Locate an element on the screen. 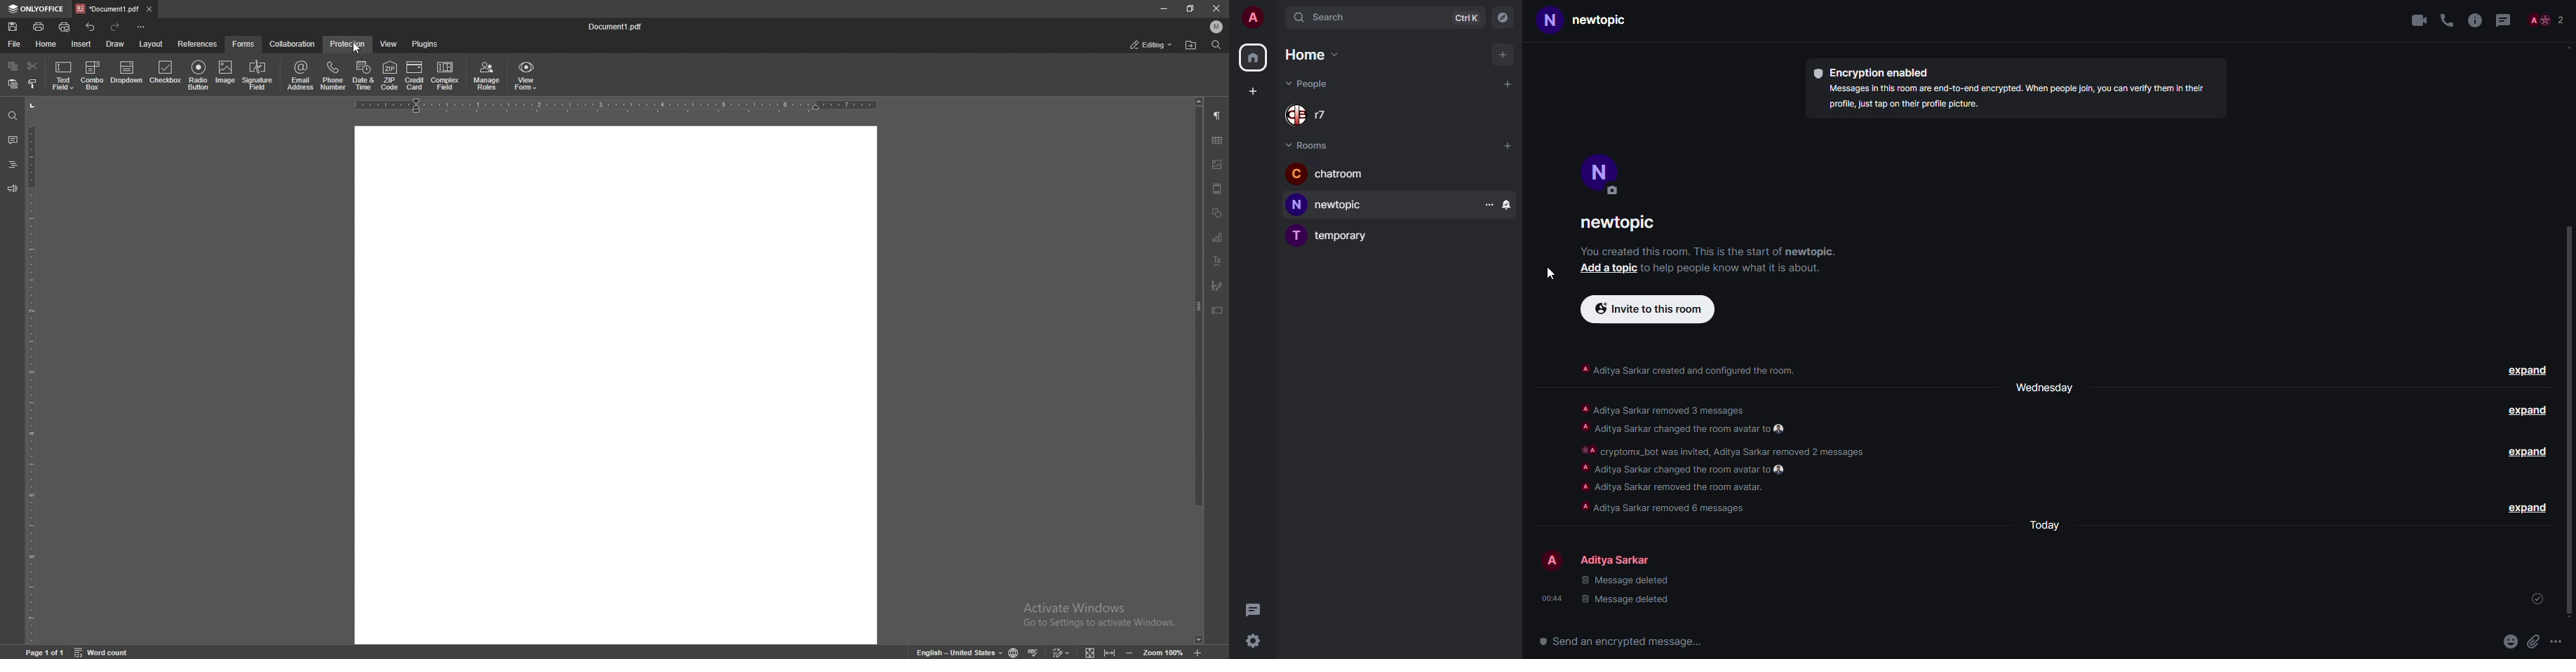 The height and width of the screenshot is (672, 2576). add is located at coordinates (1609, 268).